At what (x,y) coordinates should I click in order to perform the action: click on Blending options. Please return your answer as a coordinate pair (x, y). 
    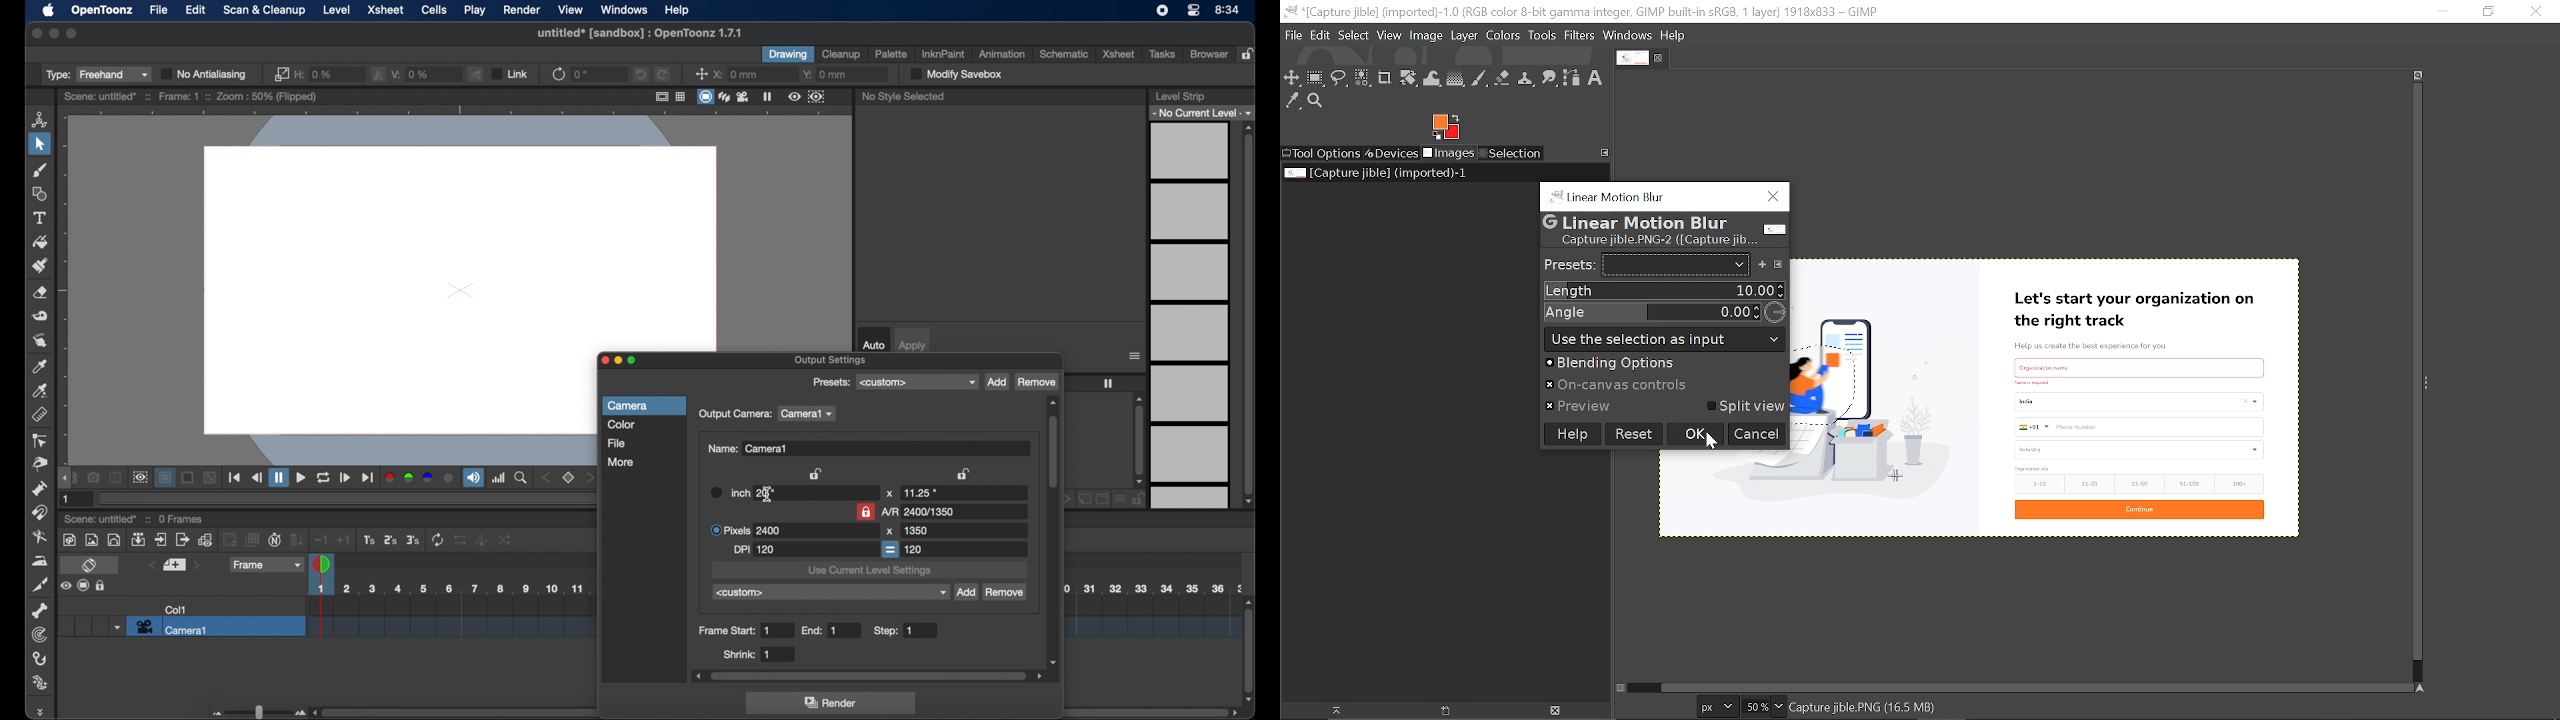
    Looking at the image, I should click on (1651, 363).